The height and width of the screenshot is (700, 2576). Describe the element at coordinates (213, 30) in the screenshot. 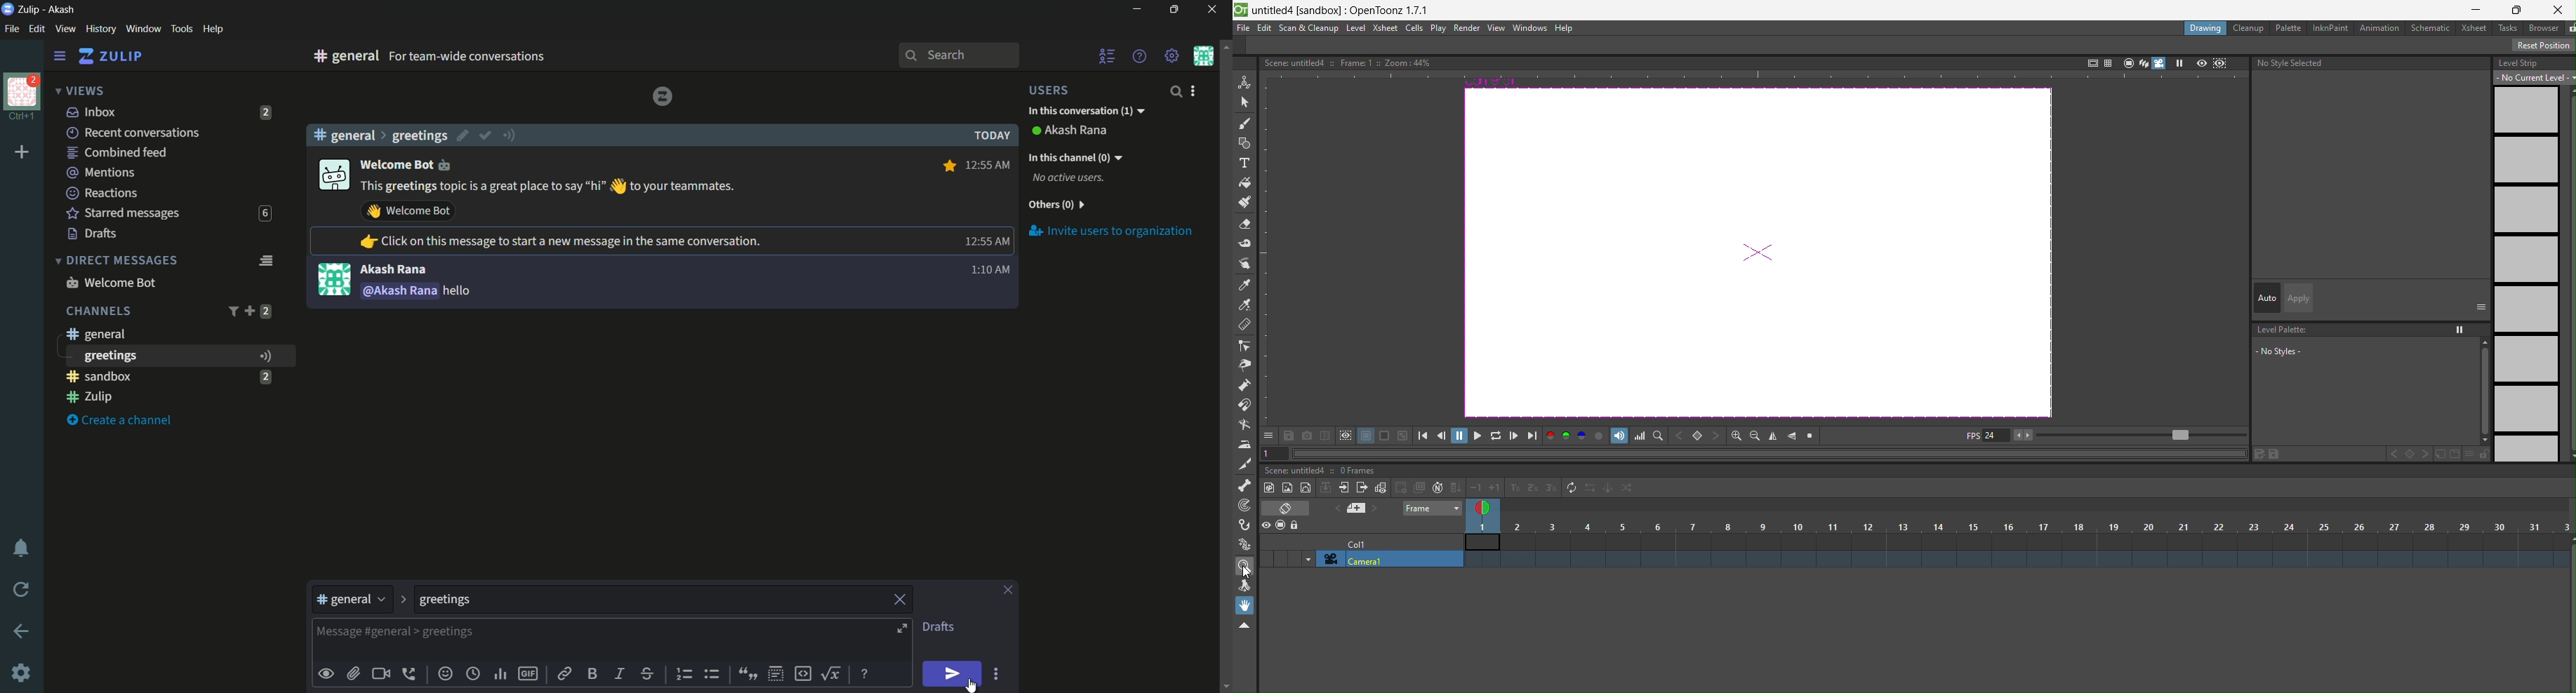

I see `help menu` at that location.